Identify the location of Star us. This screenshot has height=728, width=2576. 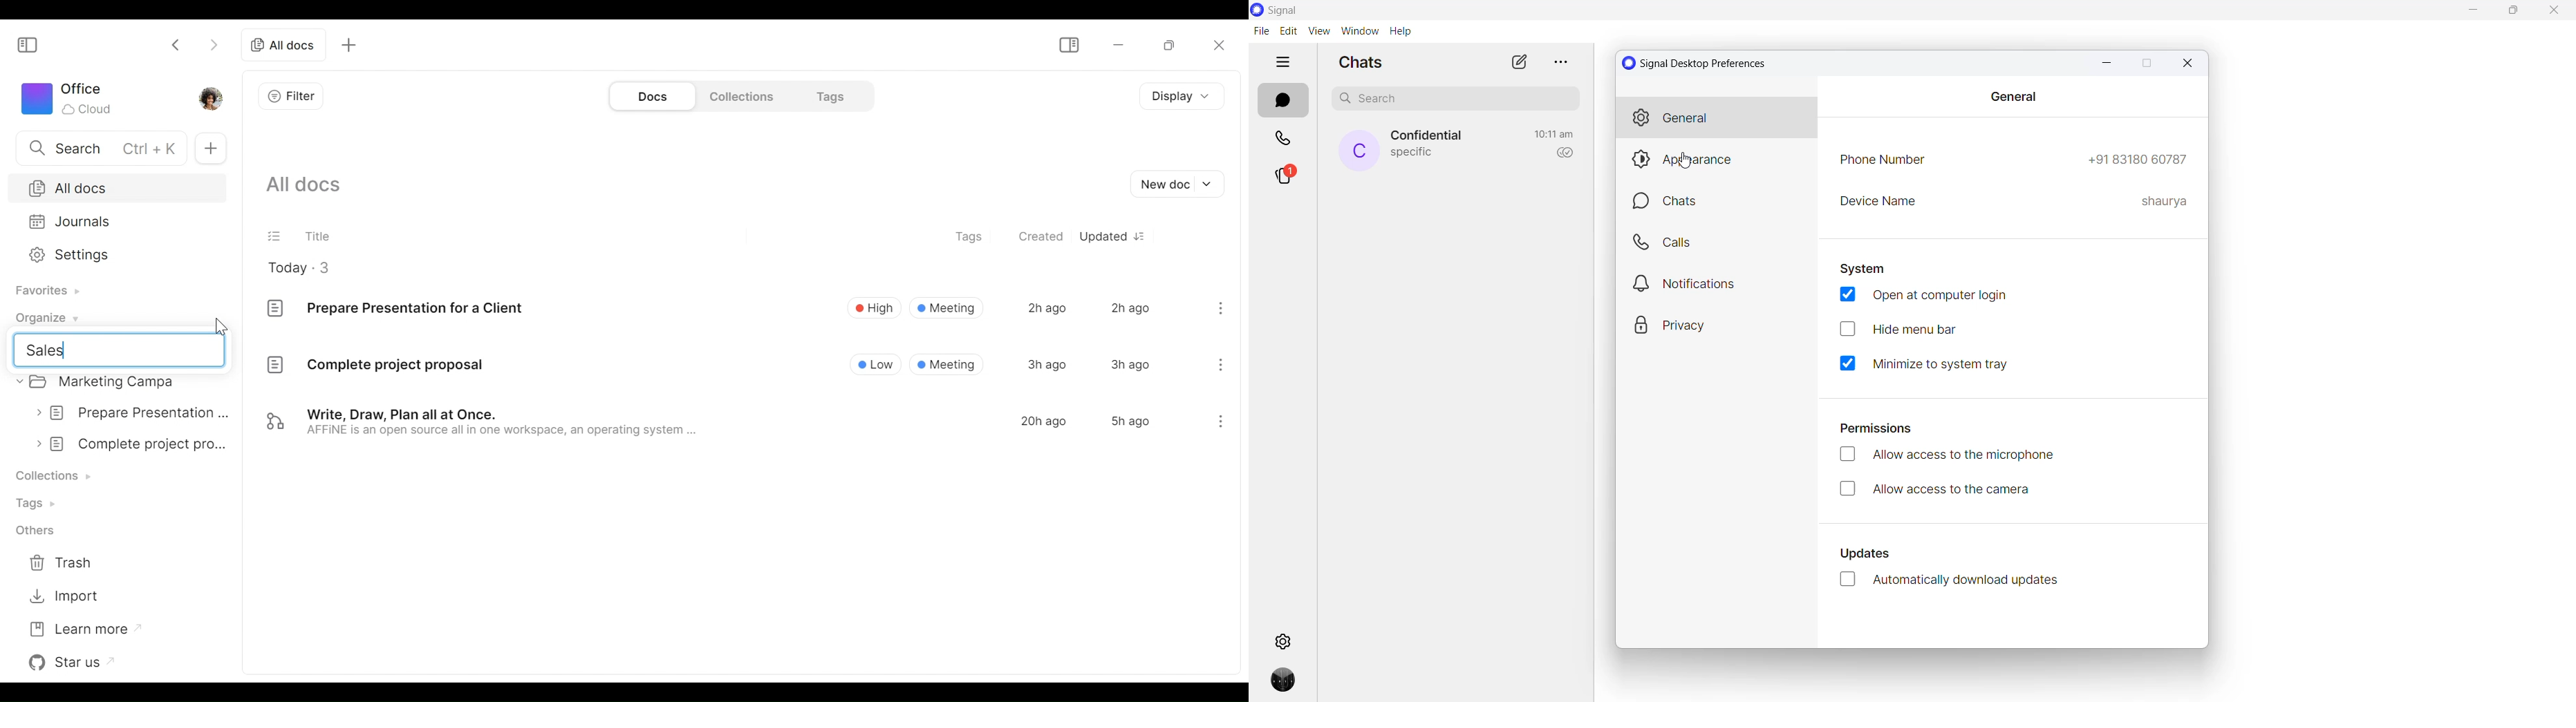
(75, 661).